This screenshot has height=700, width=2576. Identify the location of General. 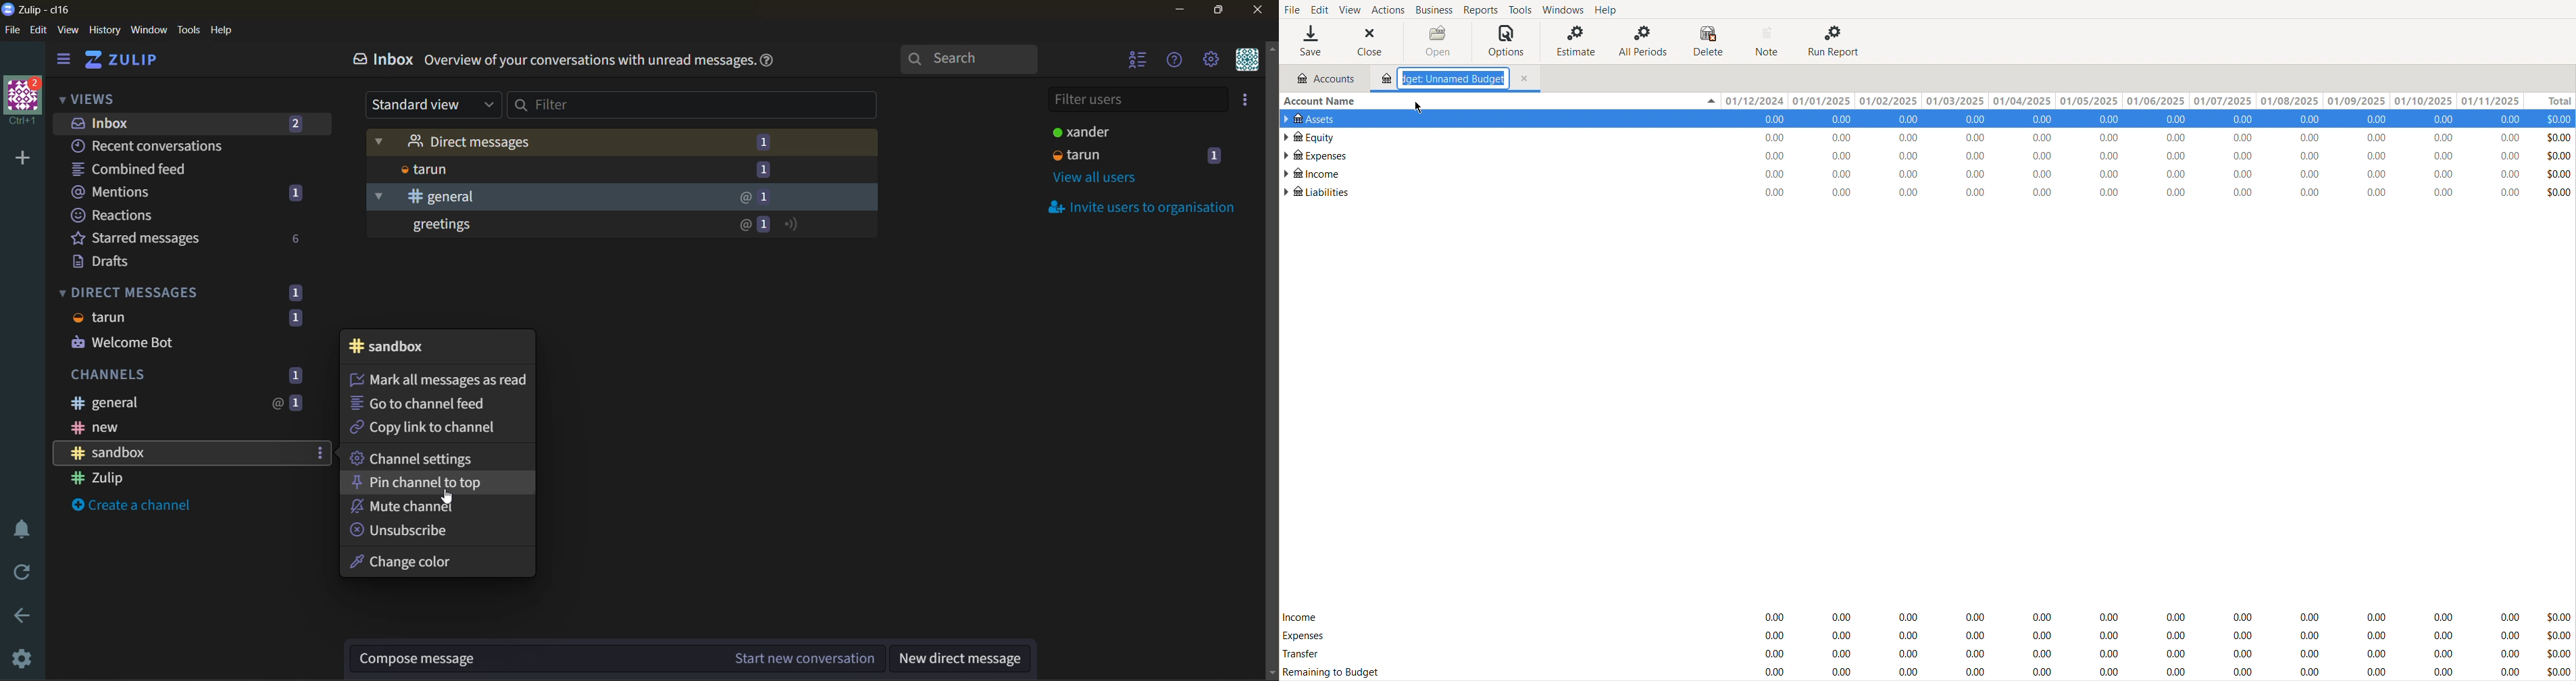
(620, 197).